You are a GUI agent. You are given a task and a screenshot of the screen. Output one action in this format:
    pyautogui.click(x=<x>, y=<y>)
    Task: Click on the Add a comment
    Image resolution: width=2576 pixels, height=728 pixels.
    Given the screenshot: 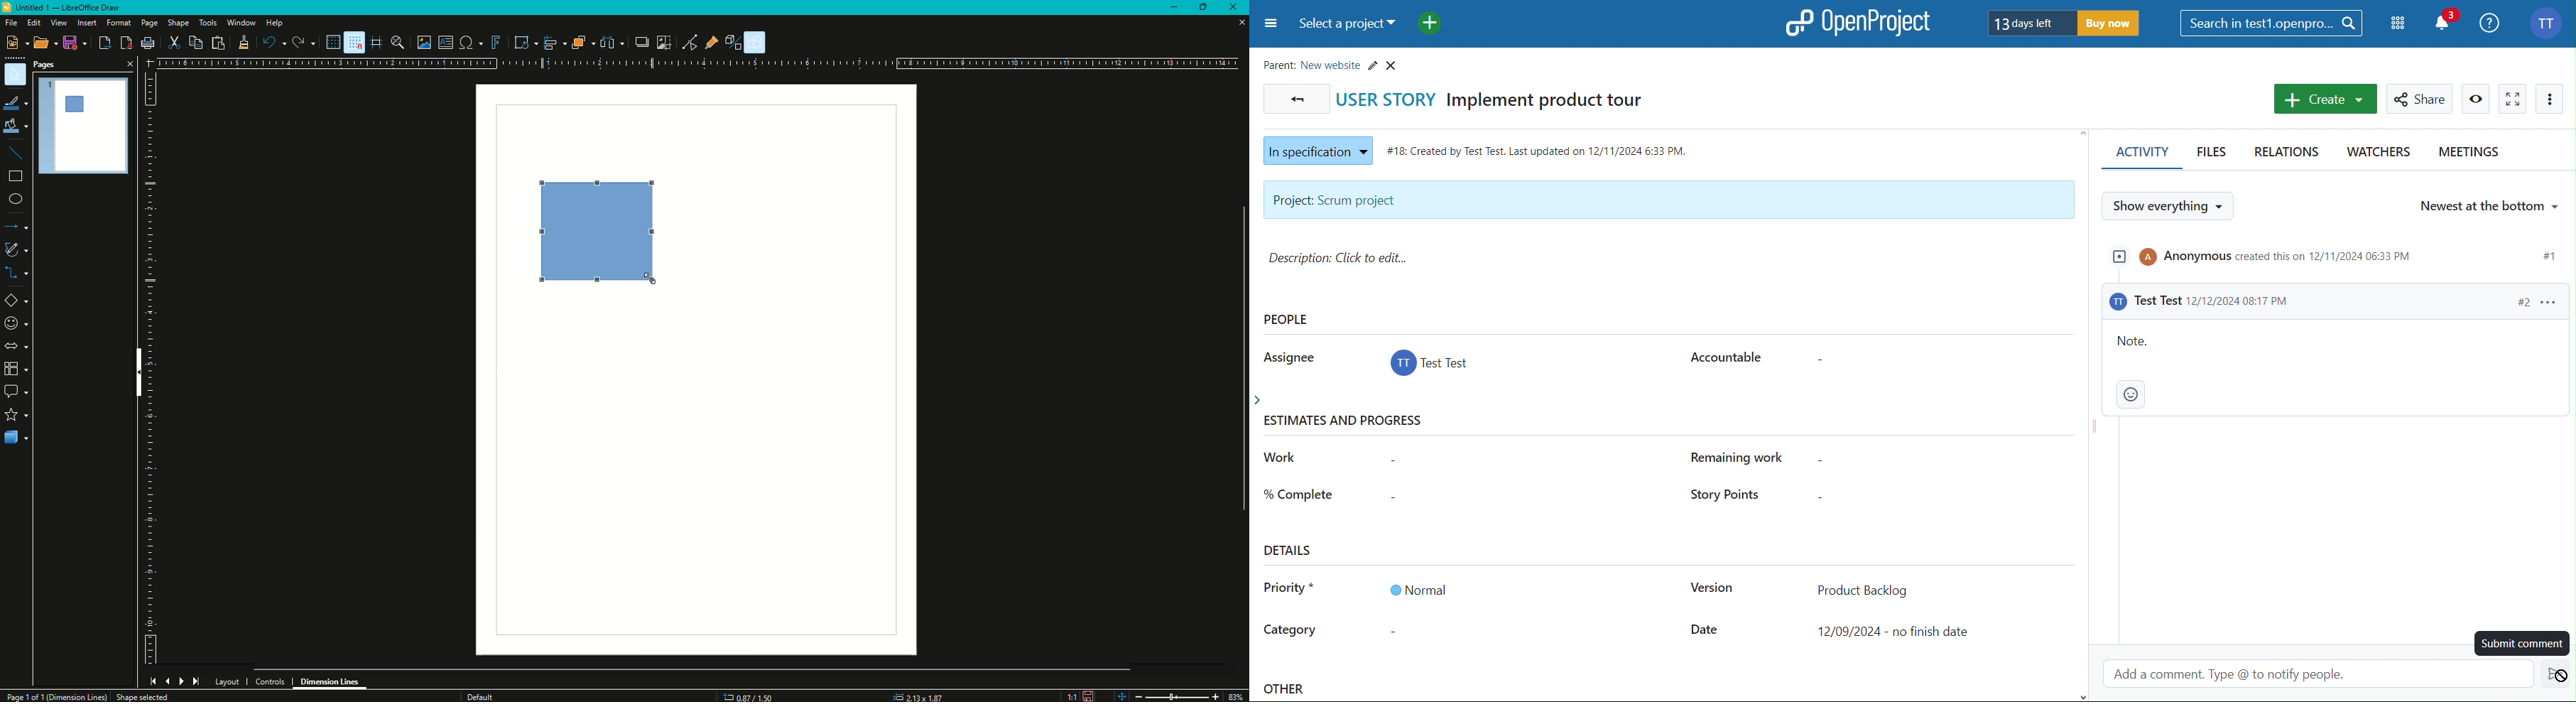 What is the action you would take?
    pyautogui.click(x=2322, y=672)
    